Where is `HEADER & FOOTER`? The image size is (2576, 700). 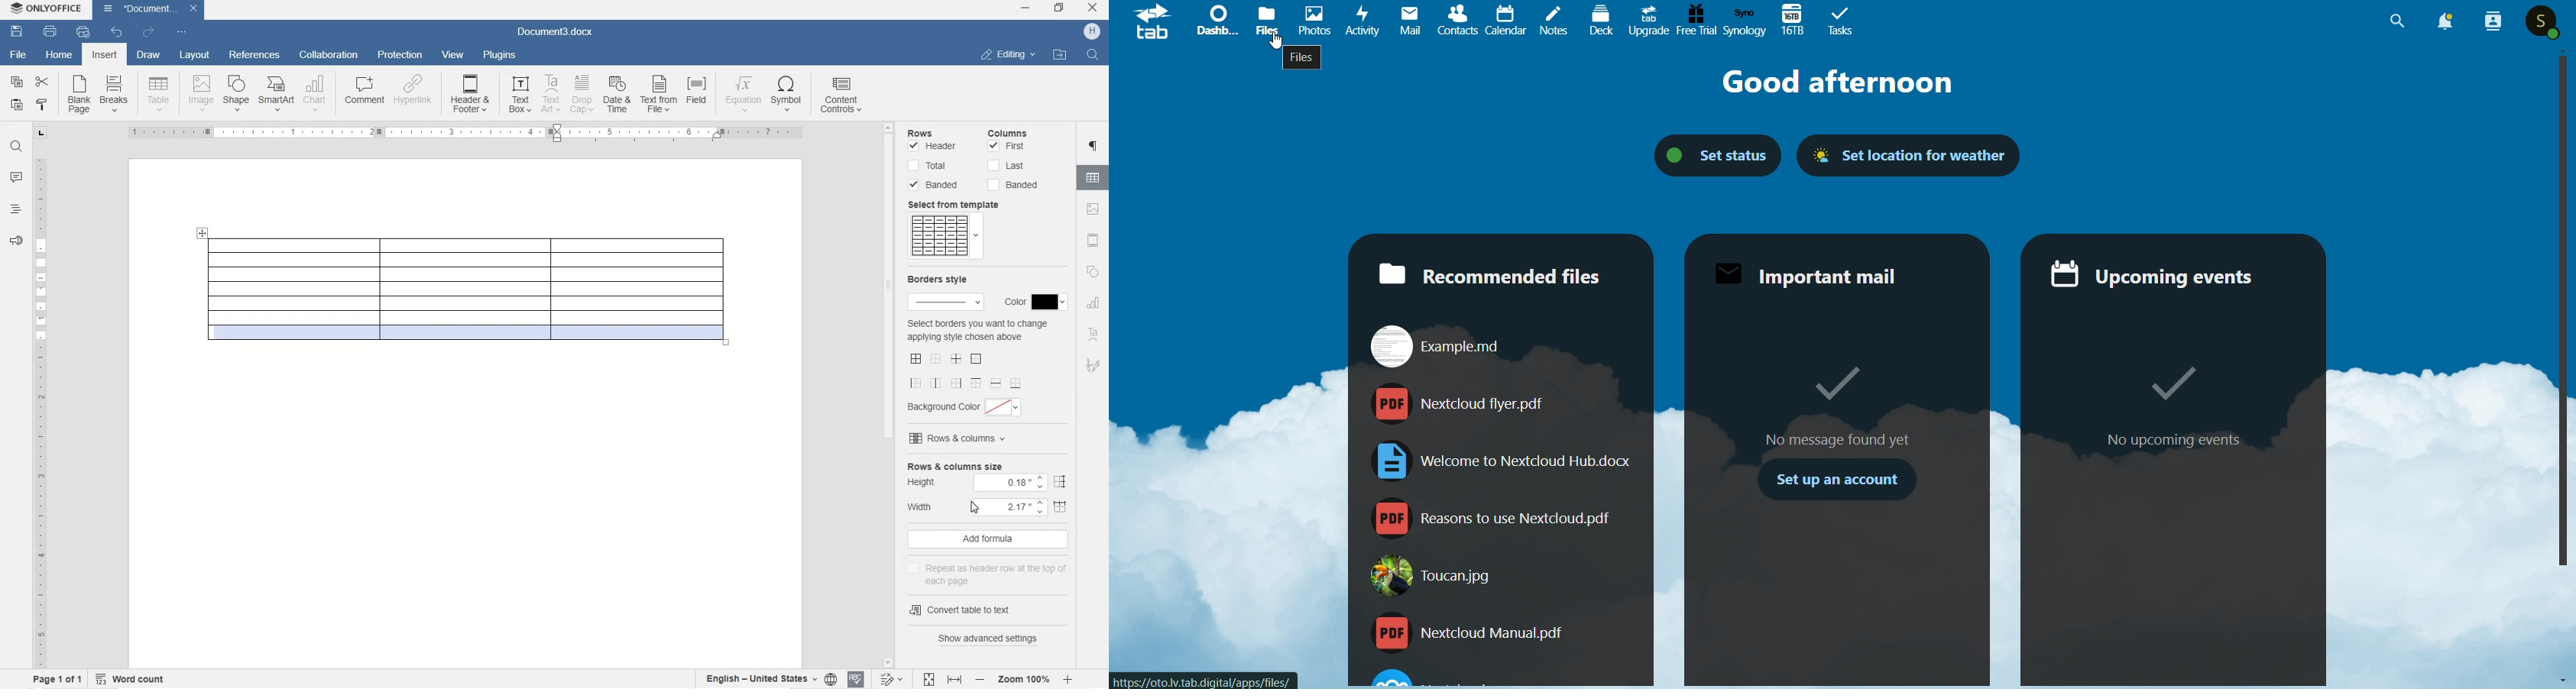 HEADER & FOOTER is located at coordinates (470, 94).